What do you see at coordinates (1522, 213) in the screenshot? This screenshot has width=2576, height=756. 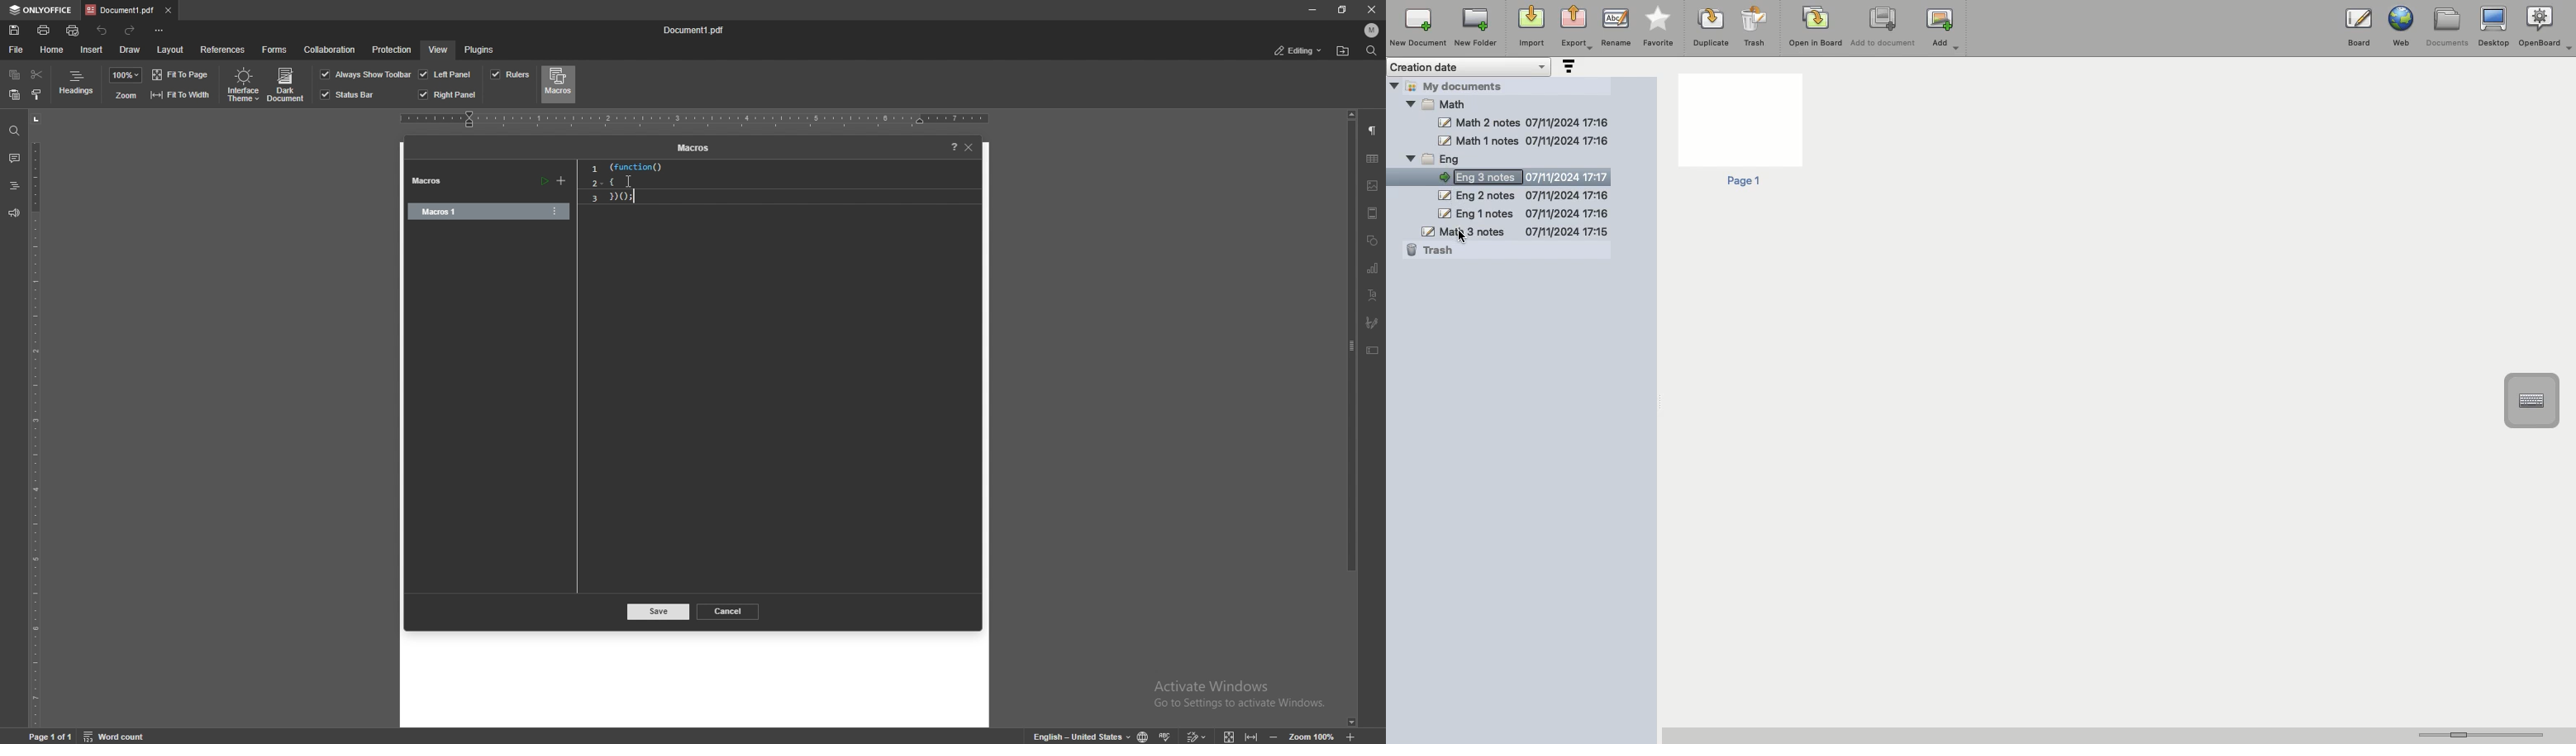 I see `Eng 1 notes` at bounding box center [1522, 213].